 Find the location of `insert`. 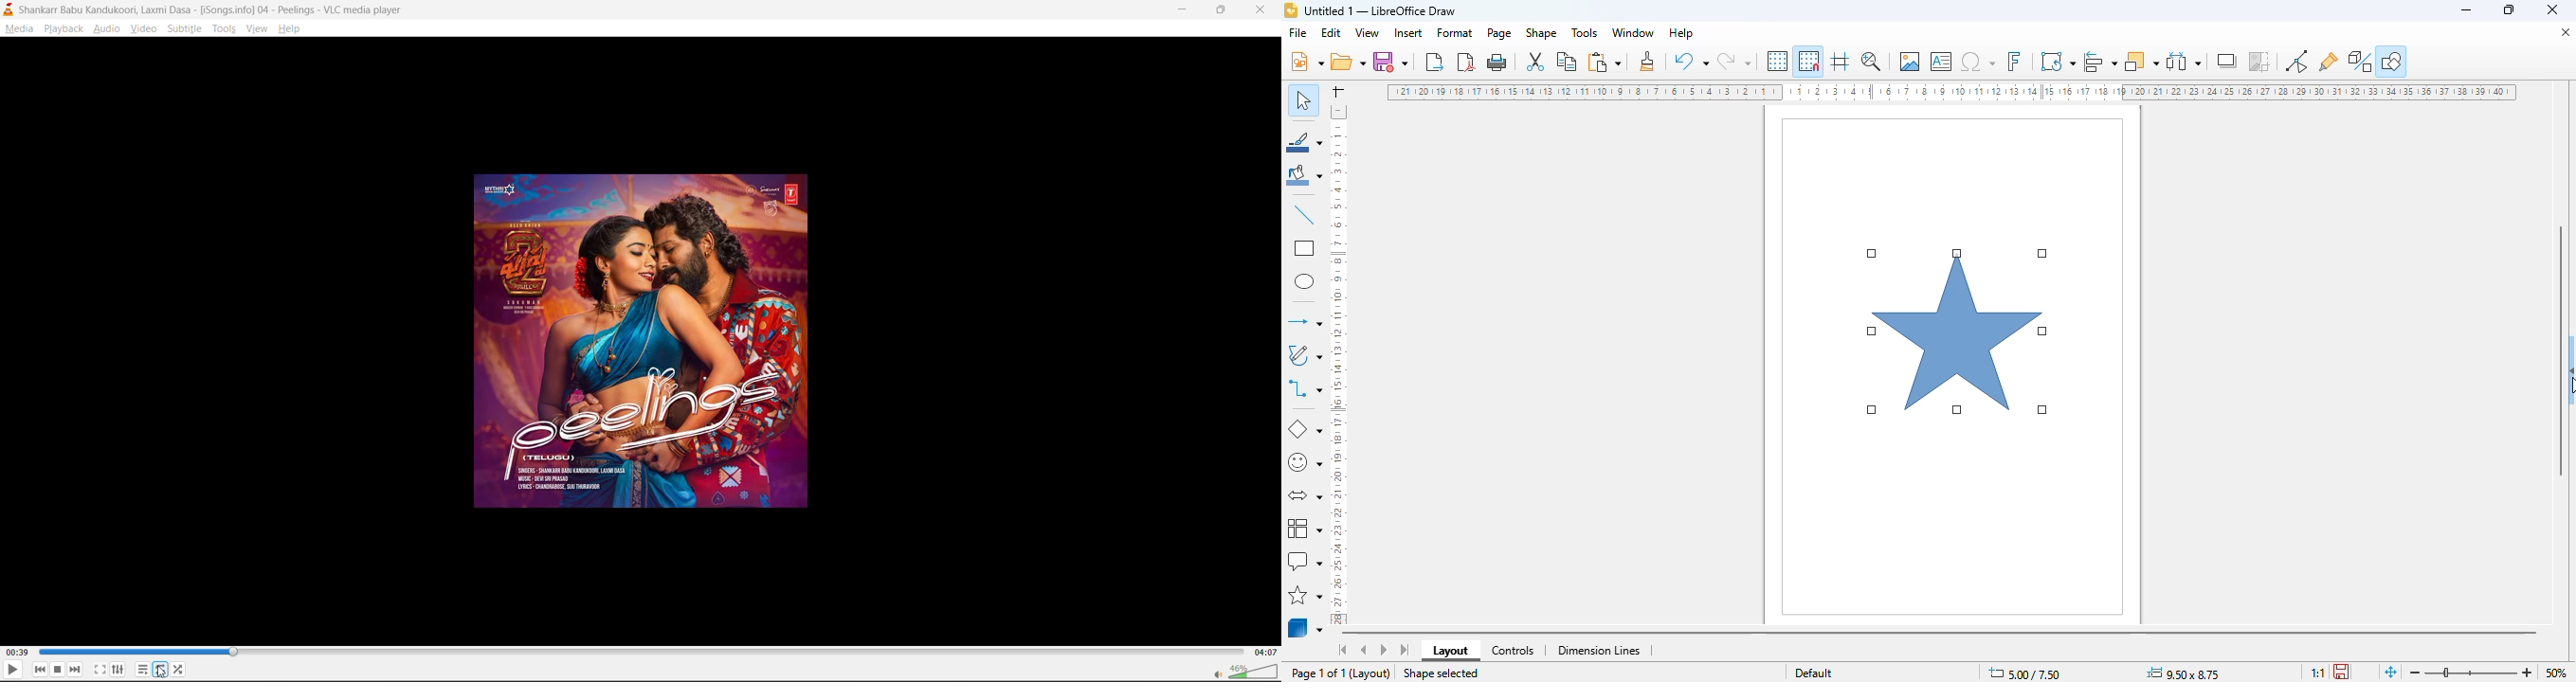

insert is located at coordinates (1408, 32).